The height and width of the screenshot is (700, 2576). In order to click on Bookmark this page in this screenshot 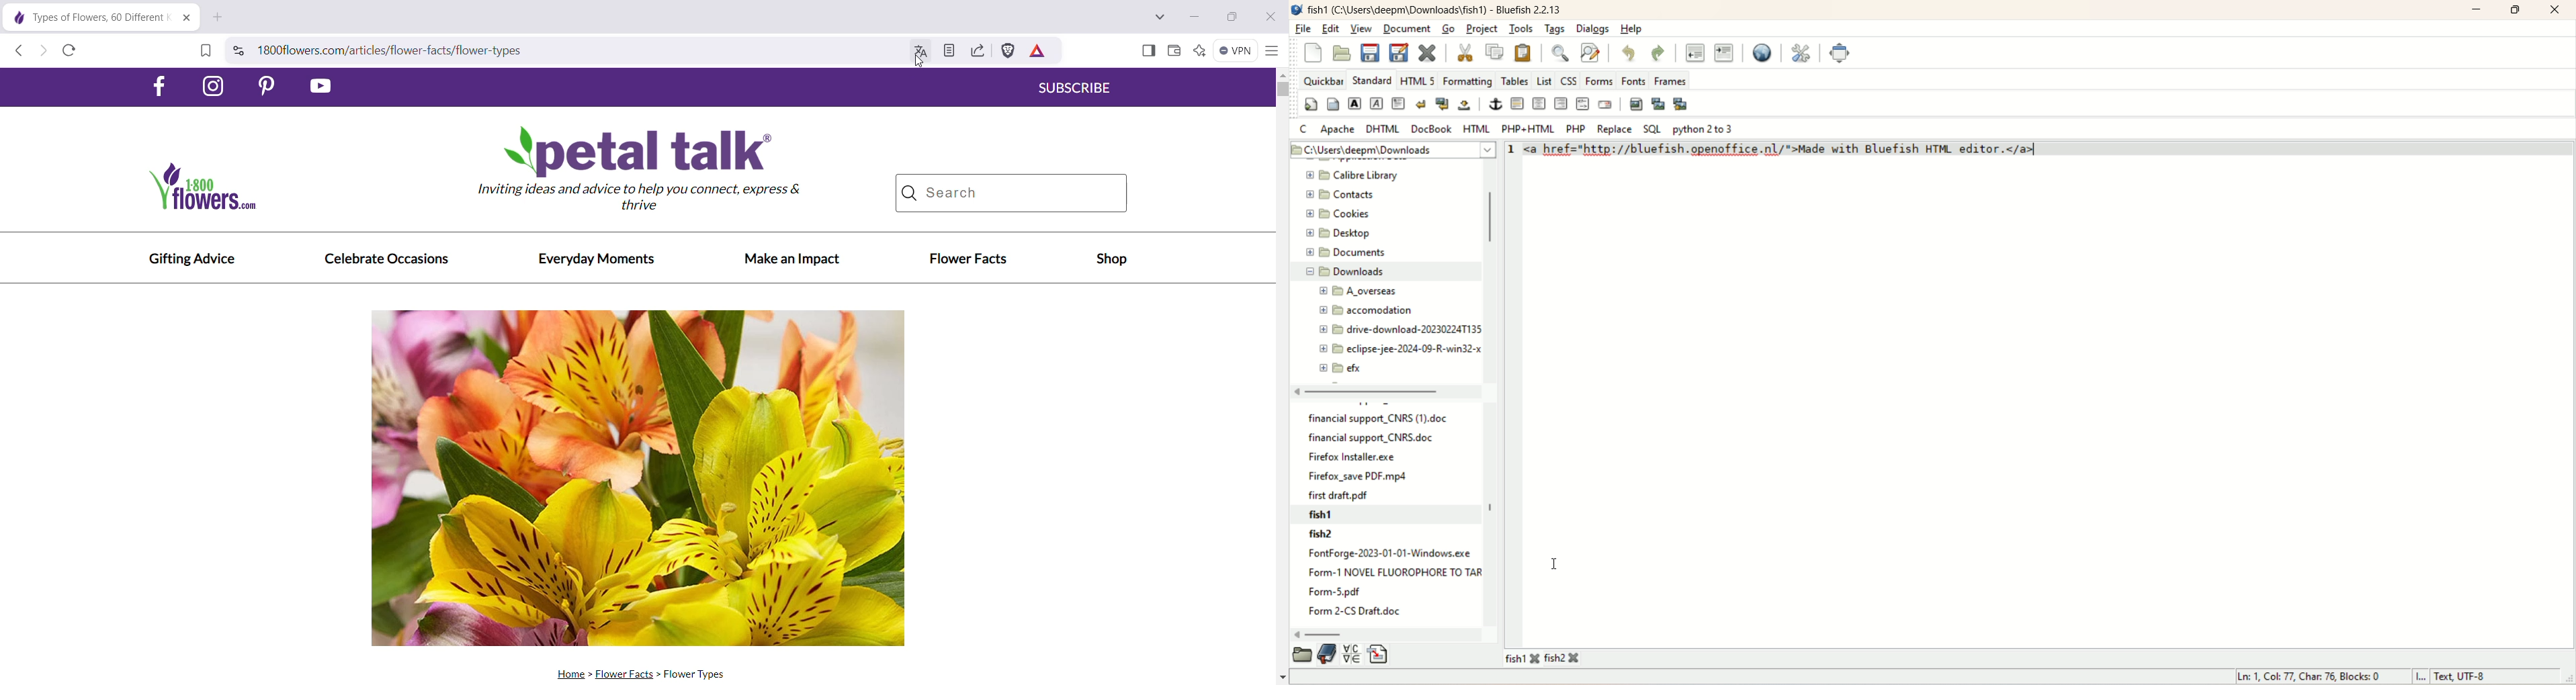, I will do `click(206, 52)`.